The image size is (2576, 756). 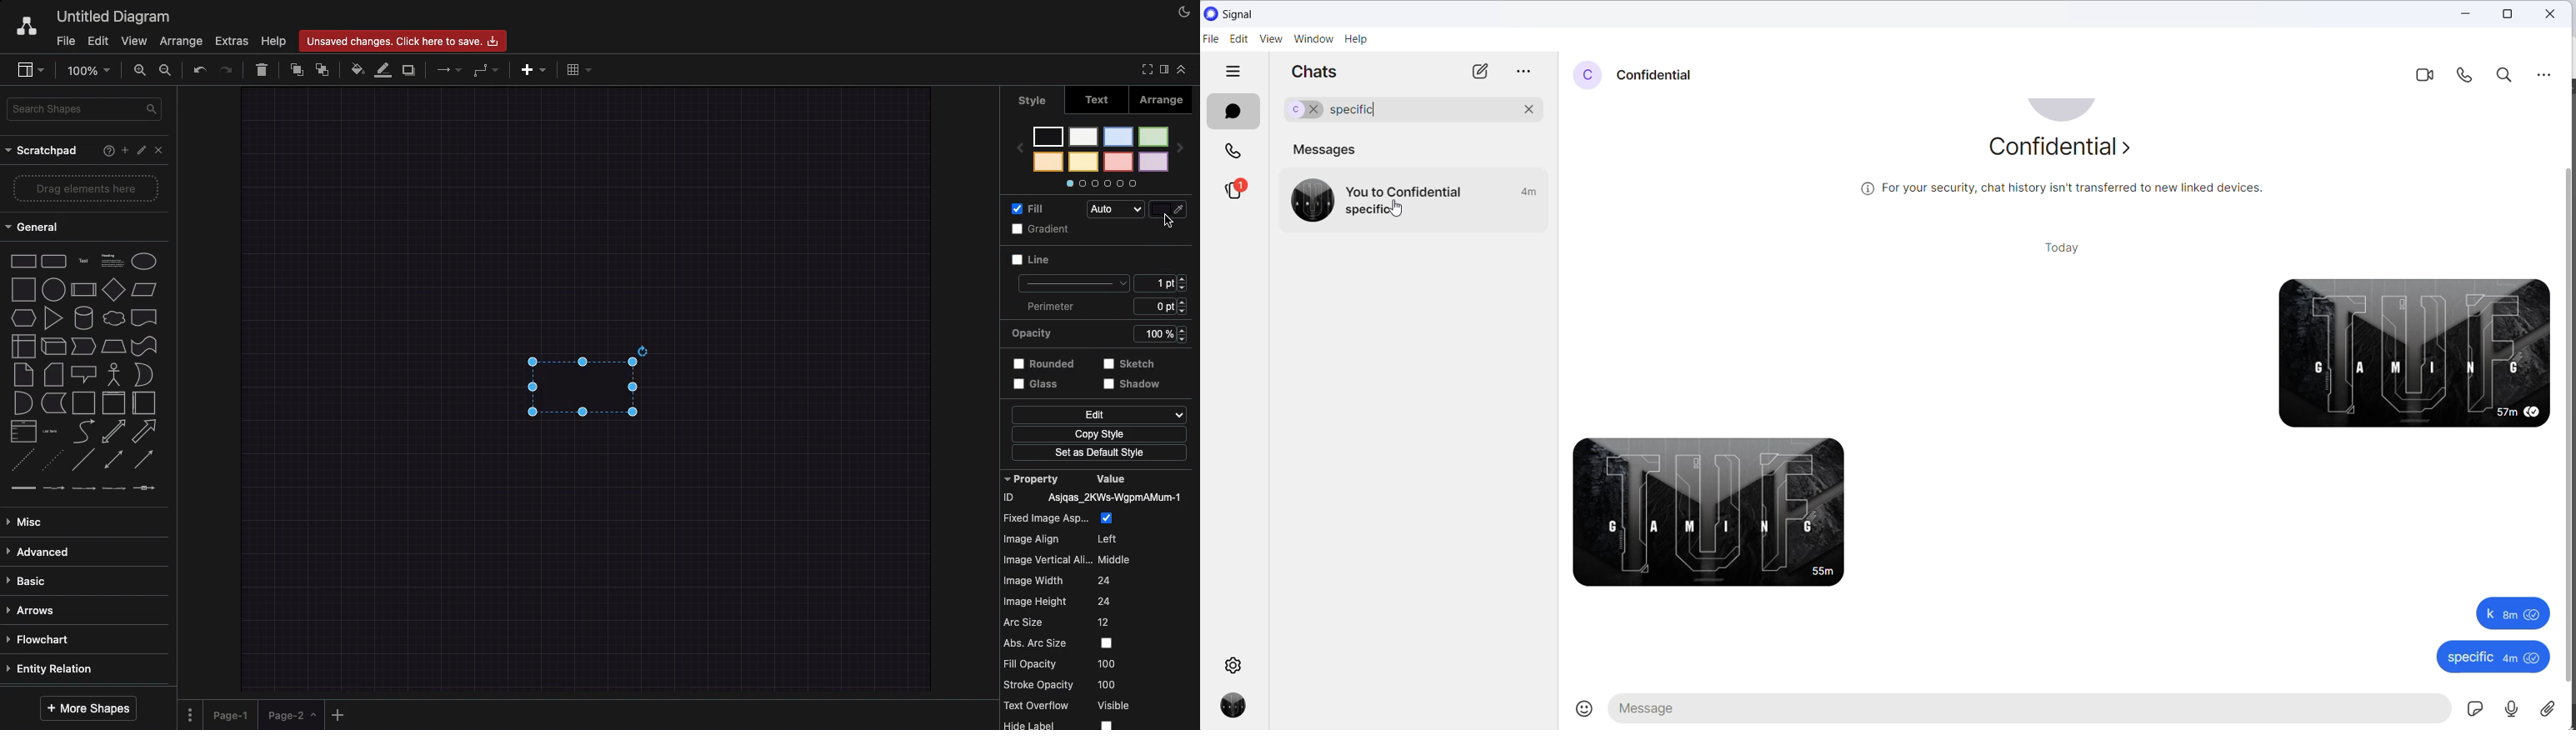 What do you see at coordinates (2425, 76) in the screenshot?
I see `video call` at bounding box center [2425, 76].